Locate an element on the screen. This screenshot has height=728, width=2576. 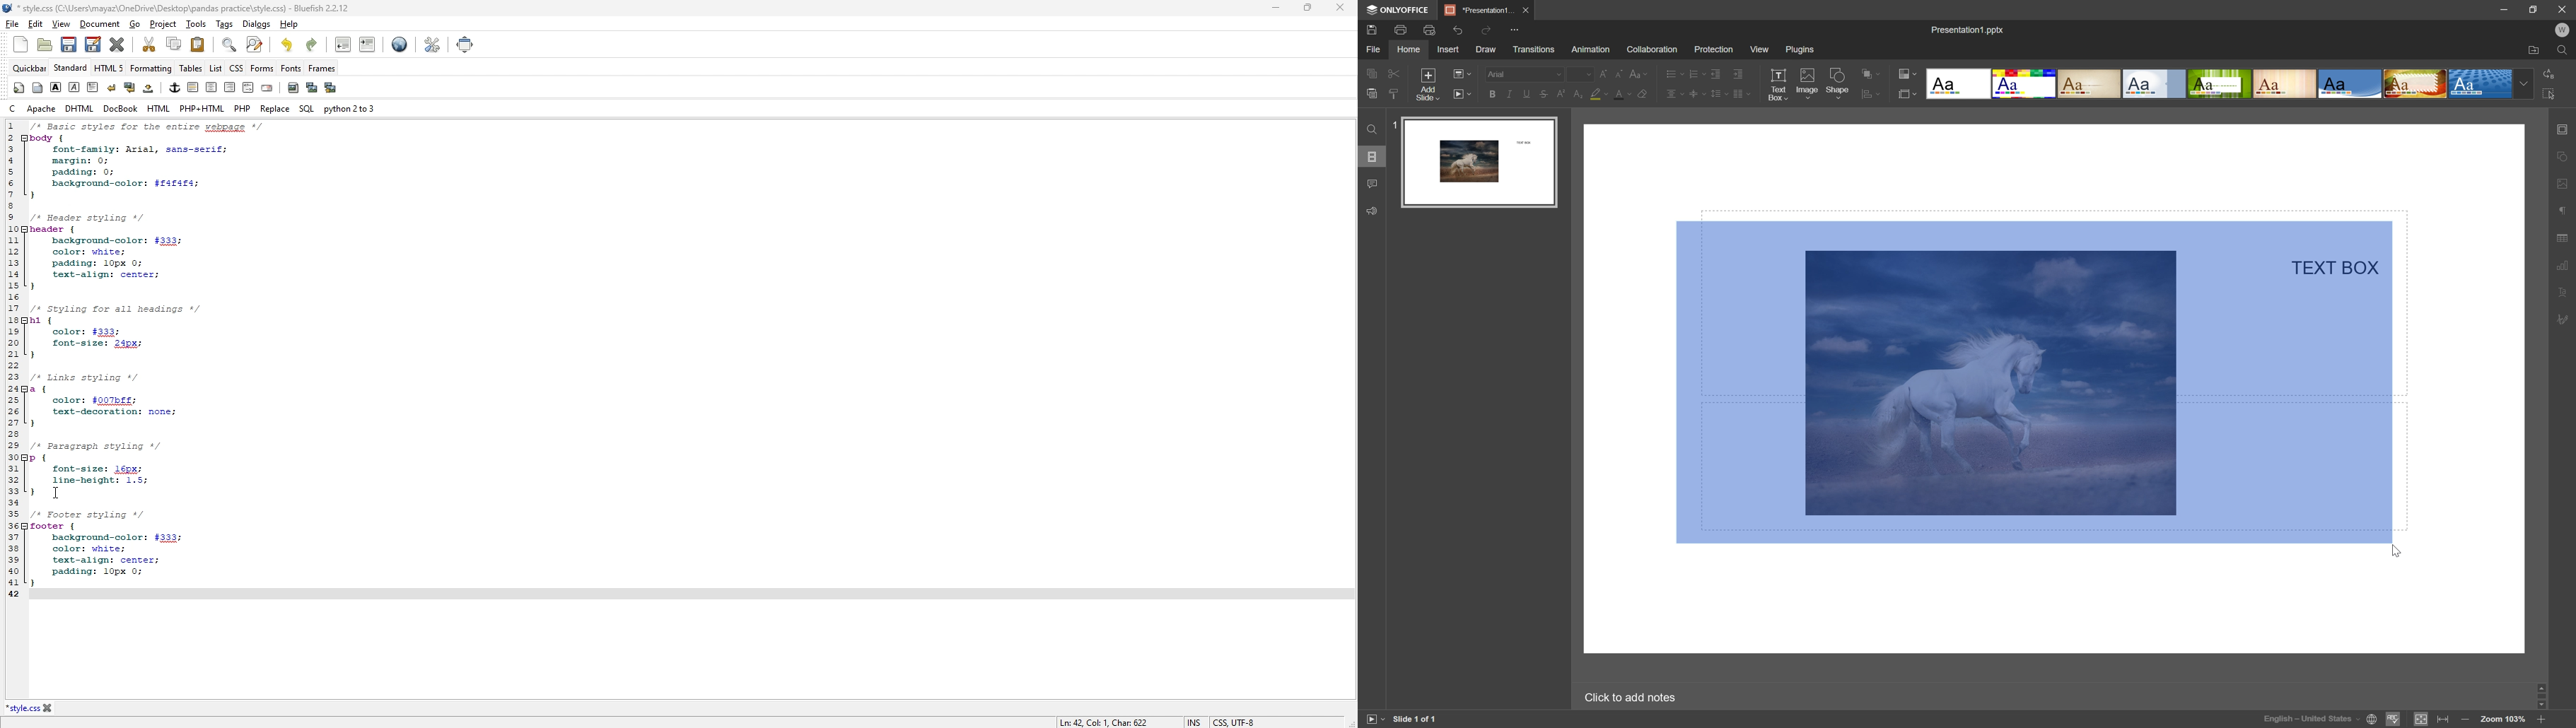
CSS, UTF-8 is located at coordinates (1237, 722).